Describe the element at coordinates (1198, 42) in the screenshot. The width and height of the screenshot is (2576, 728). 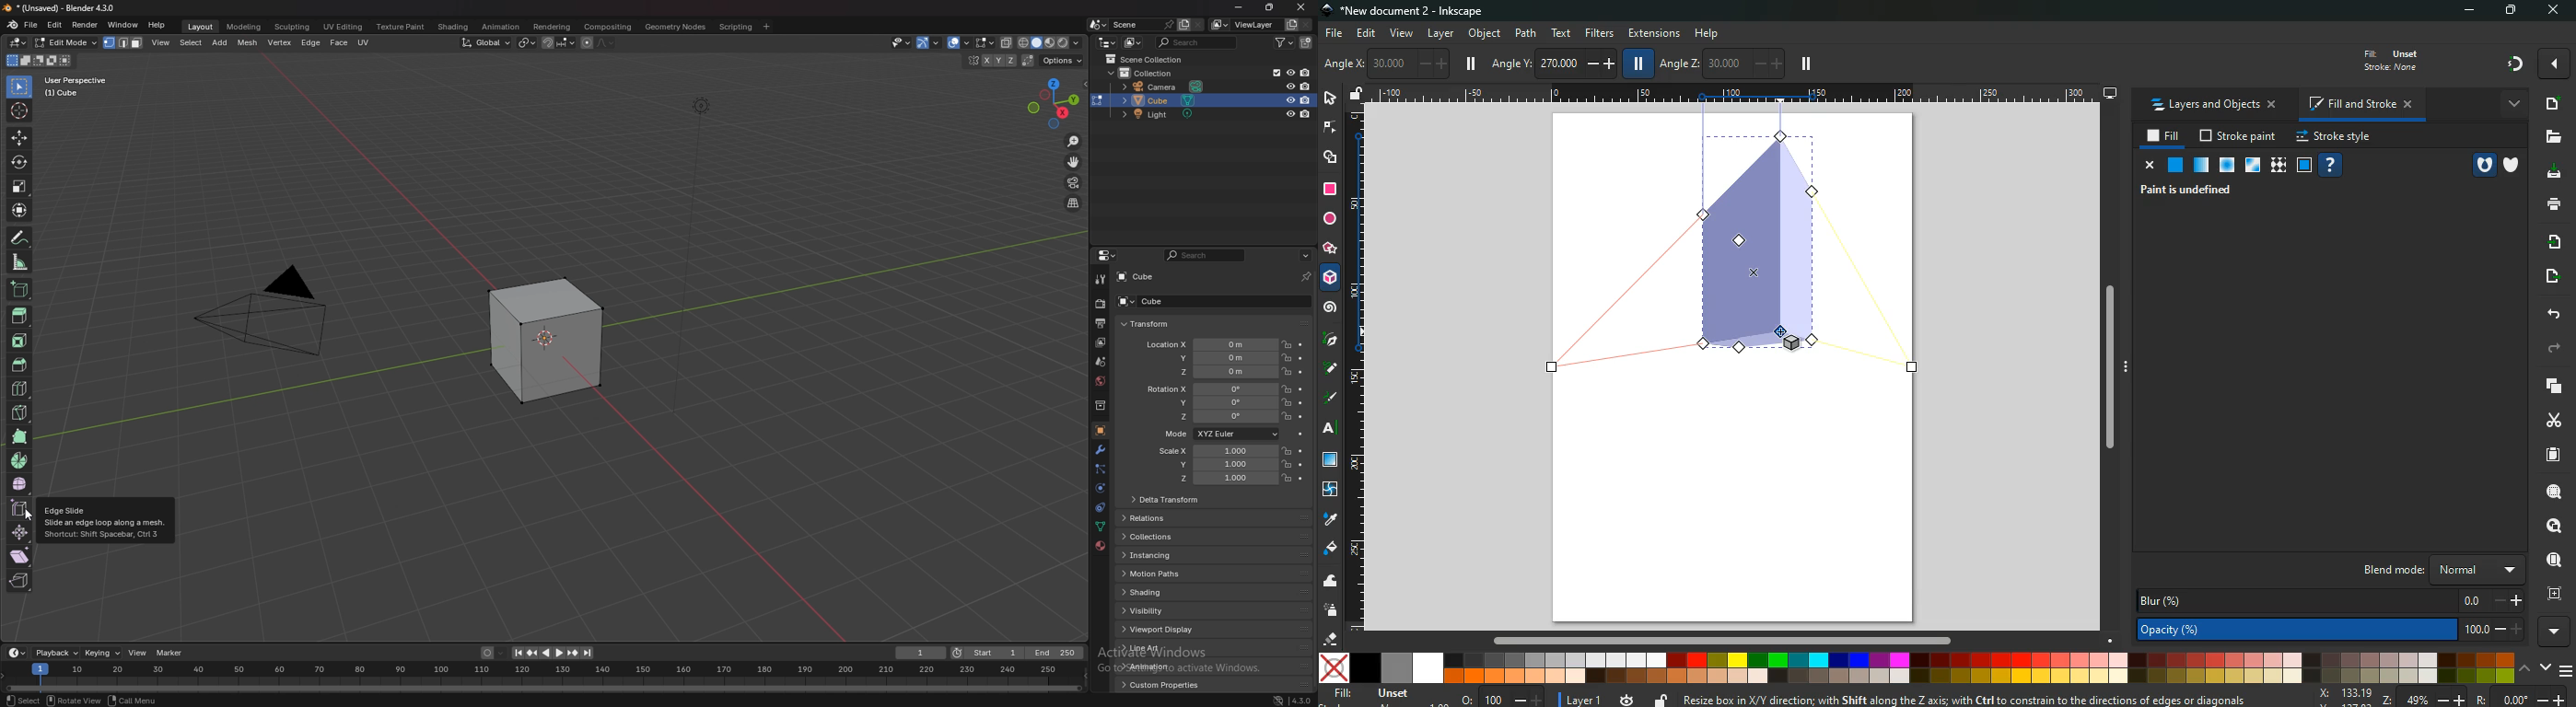
I see `search` at that location.